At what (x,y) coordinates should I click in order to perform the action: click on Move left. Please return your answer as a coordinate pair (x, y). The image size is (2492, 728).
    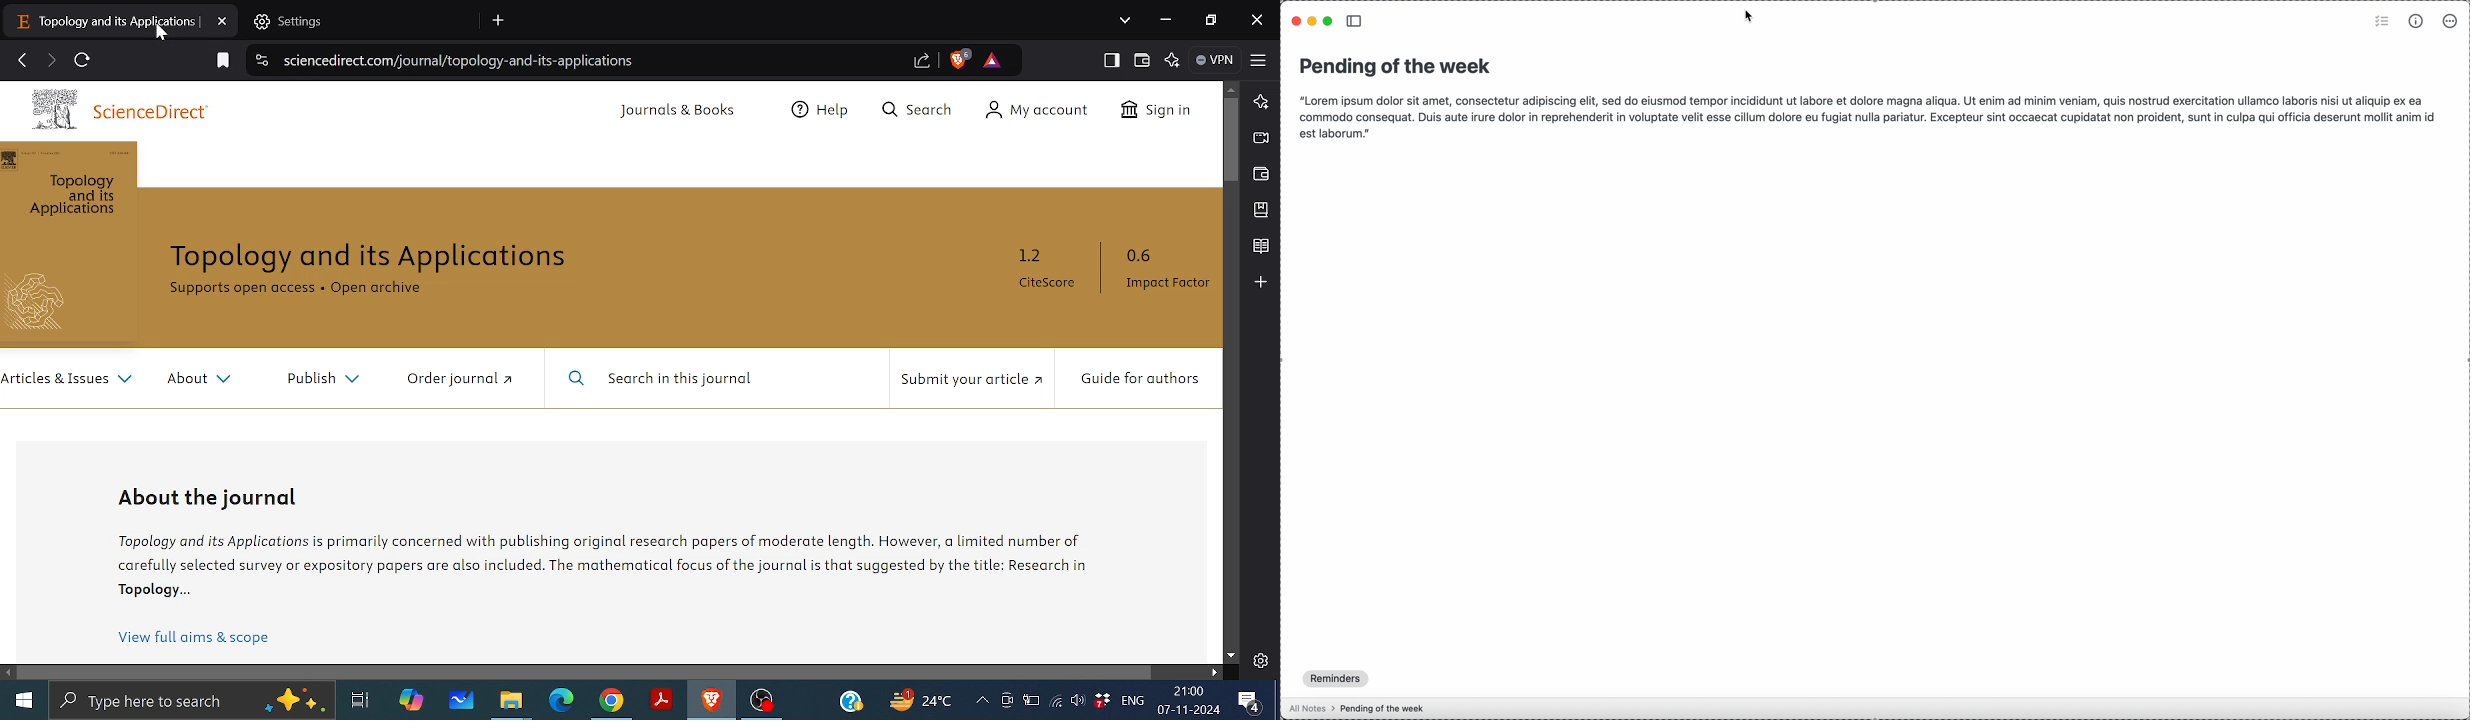
    Looking at the image, I should click on (8, 673).